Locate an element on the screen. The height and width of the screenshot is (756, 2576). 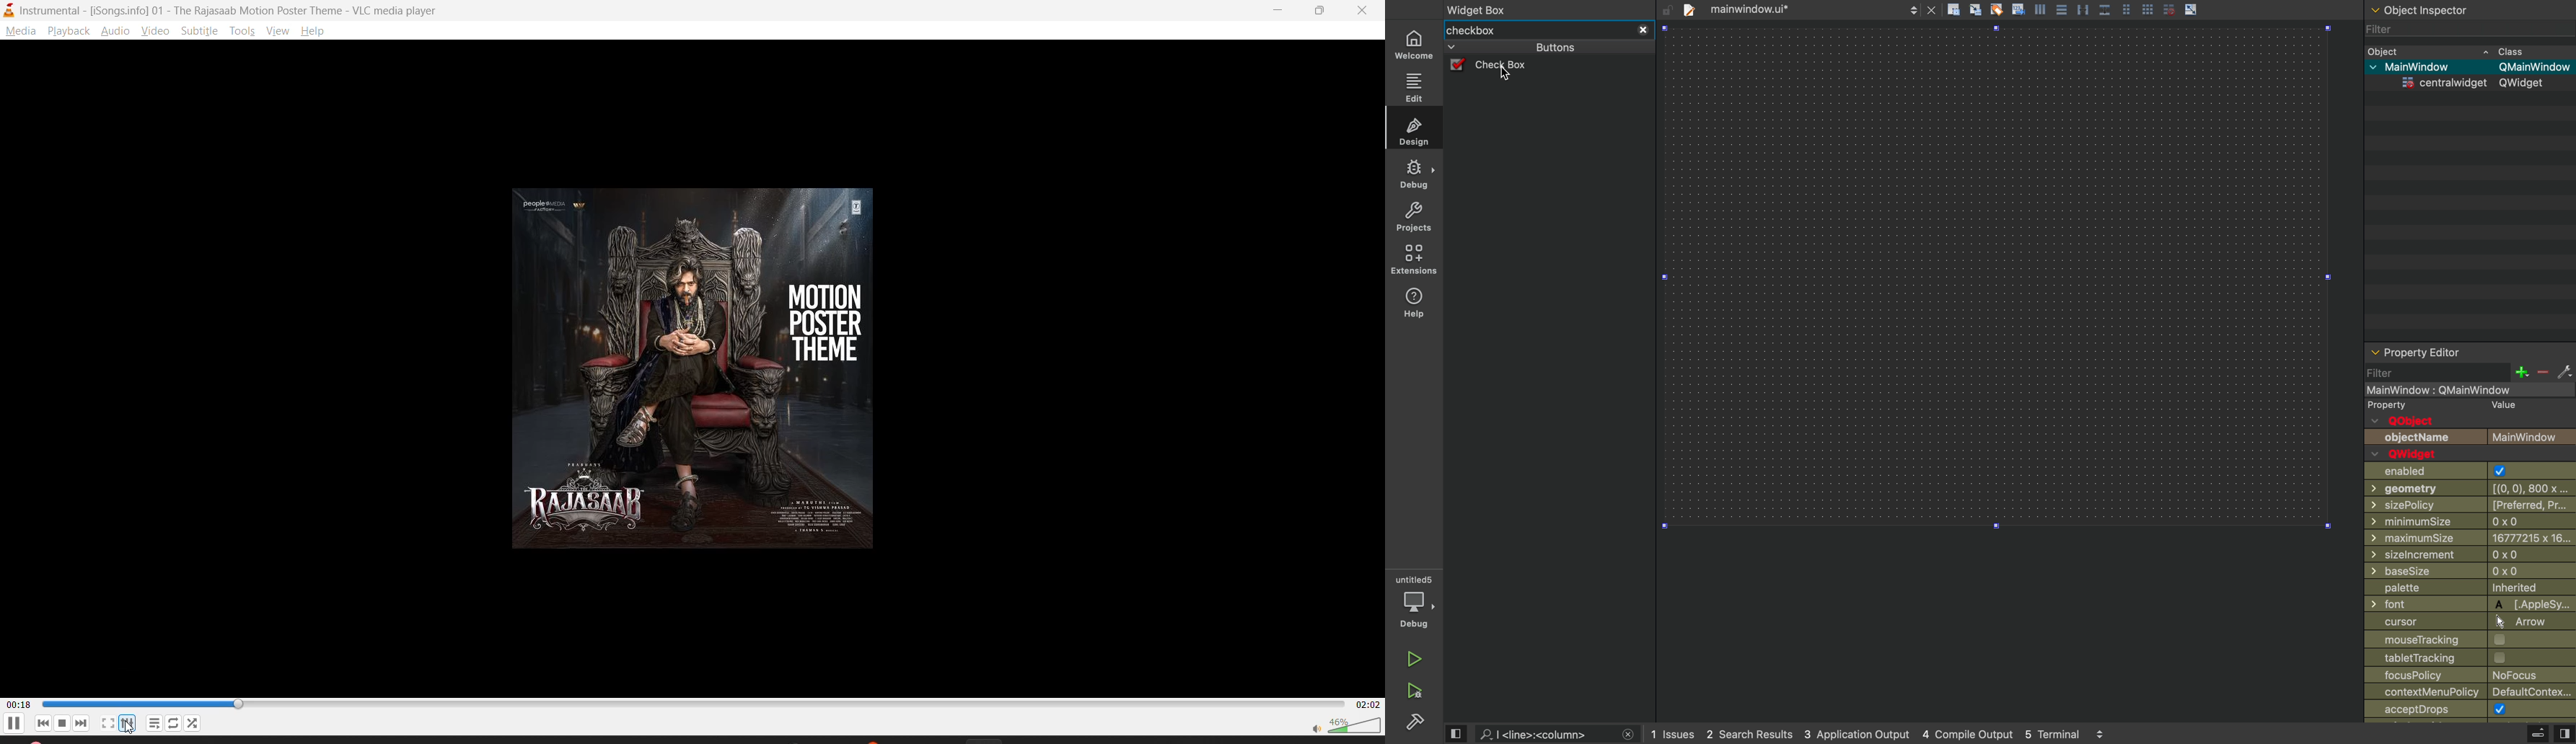
loop is located at coordinates (174, 722).